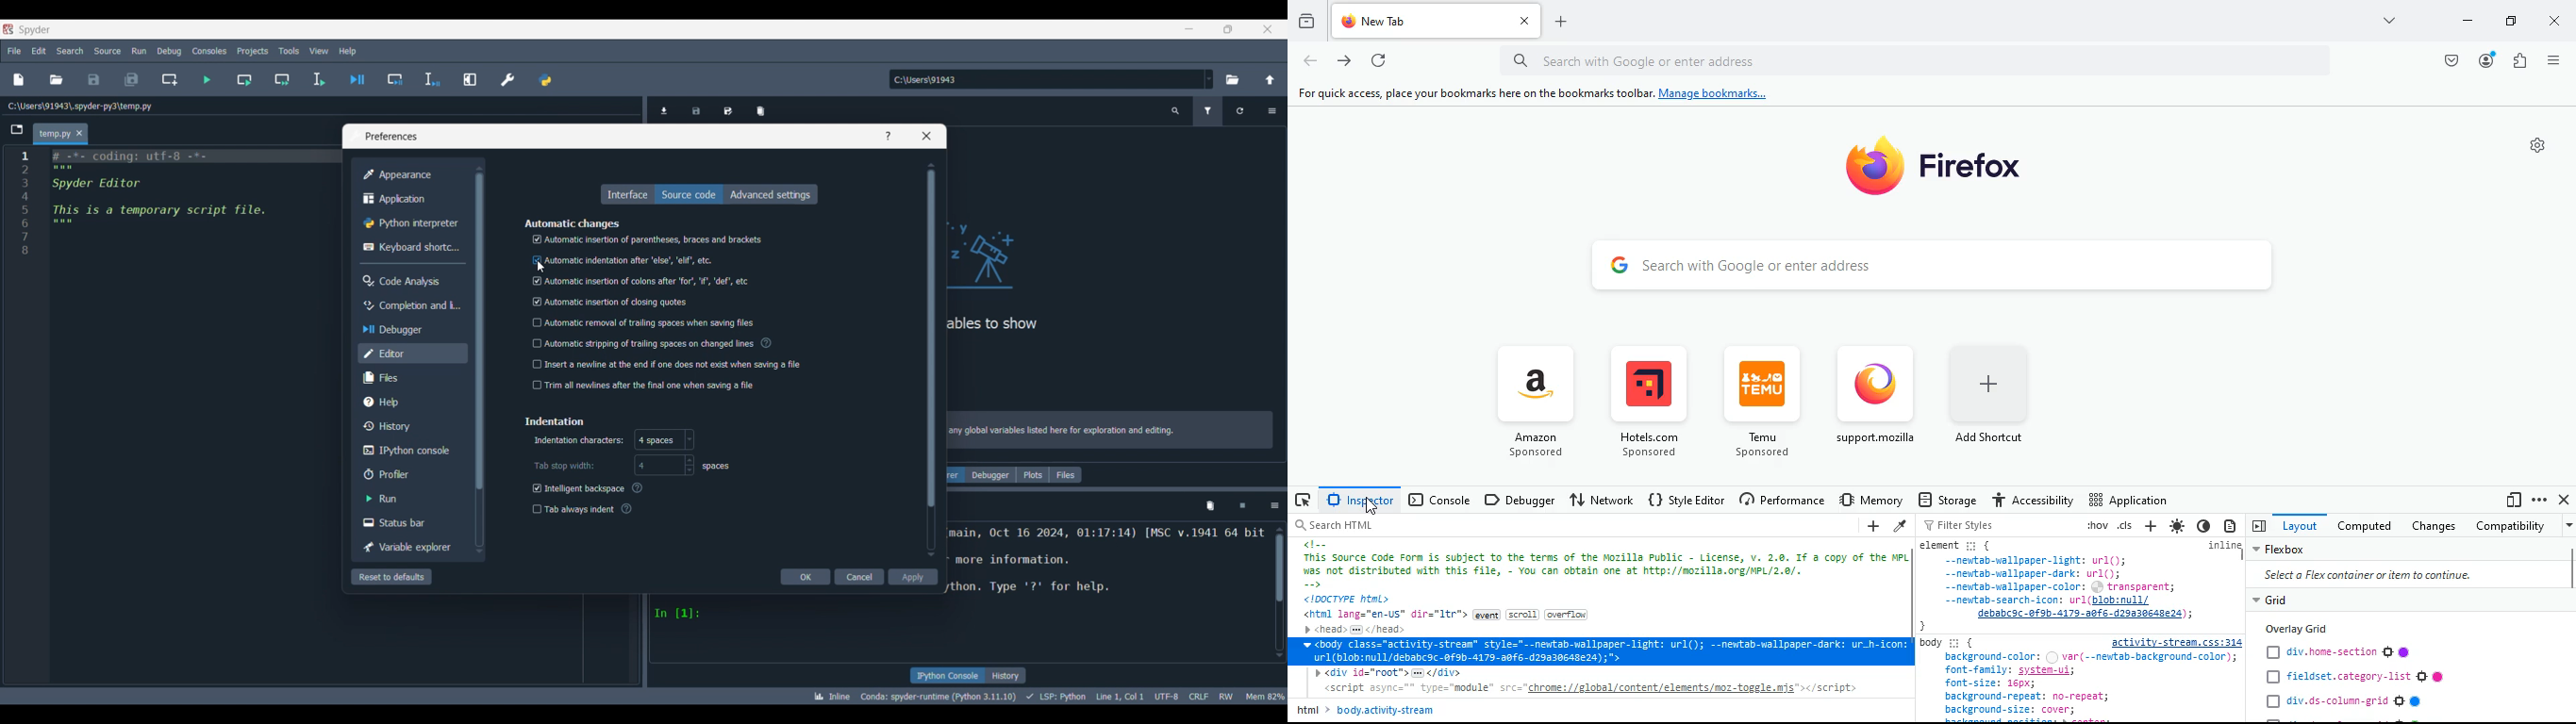 The height and width of the screenshot is (728, 2576). I want to click on Preferences, so click(508, 80).